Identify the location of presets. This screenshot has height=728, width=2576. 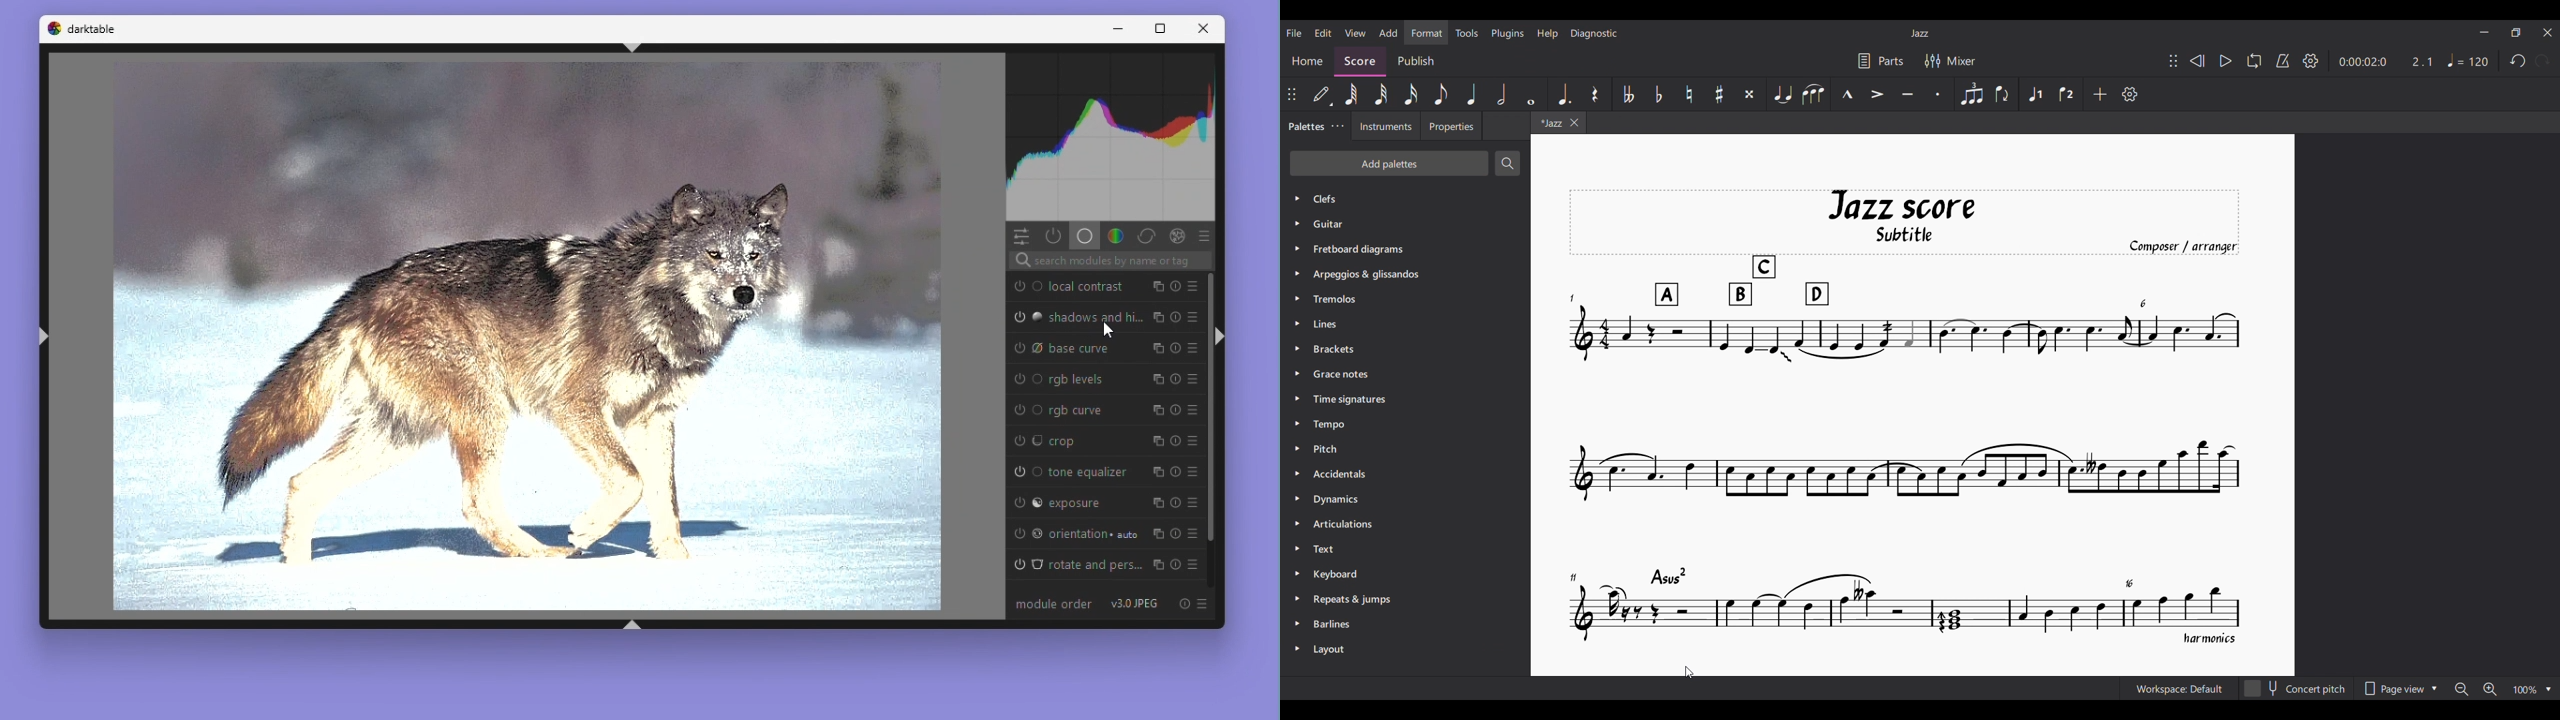
(1193, 317).